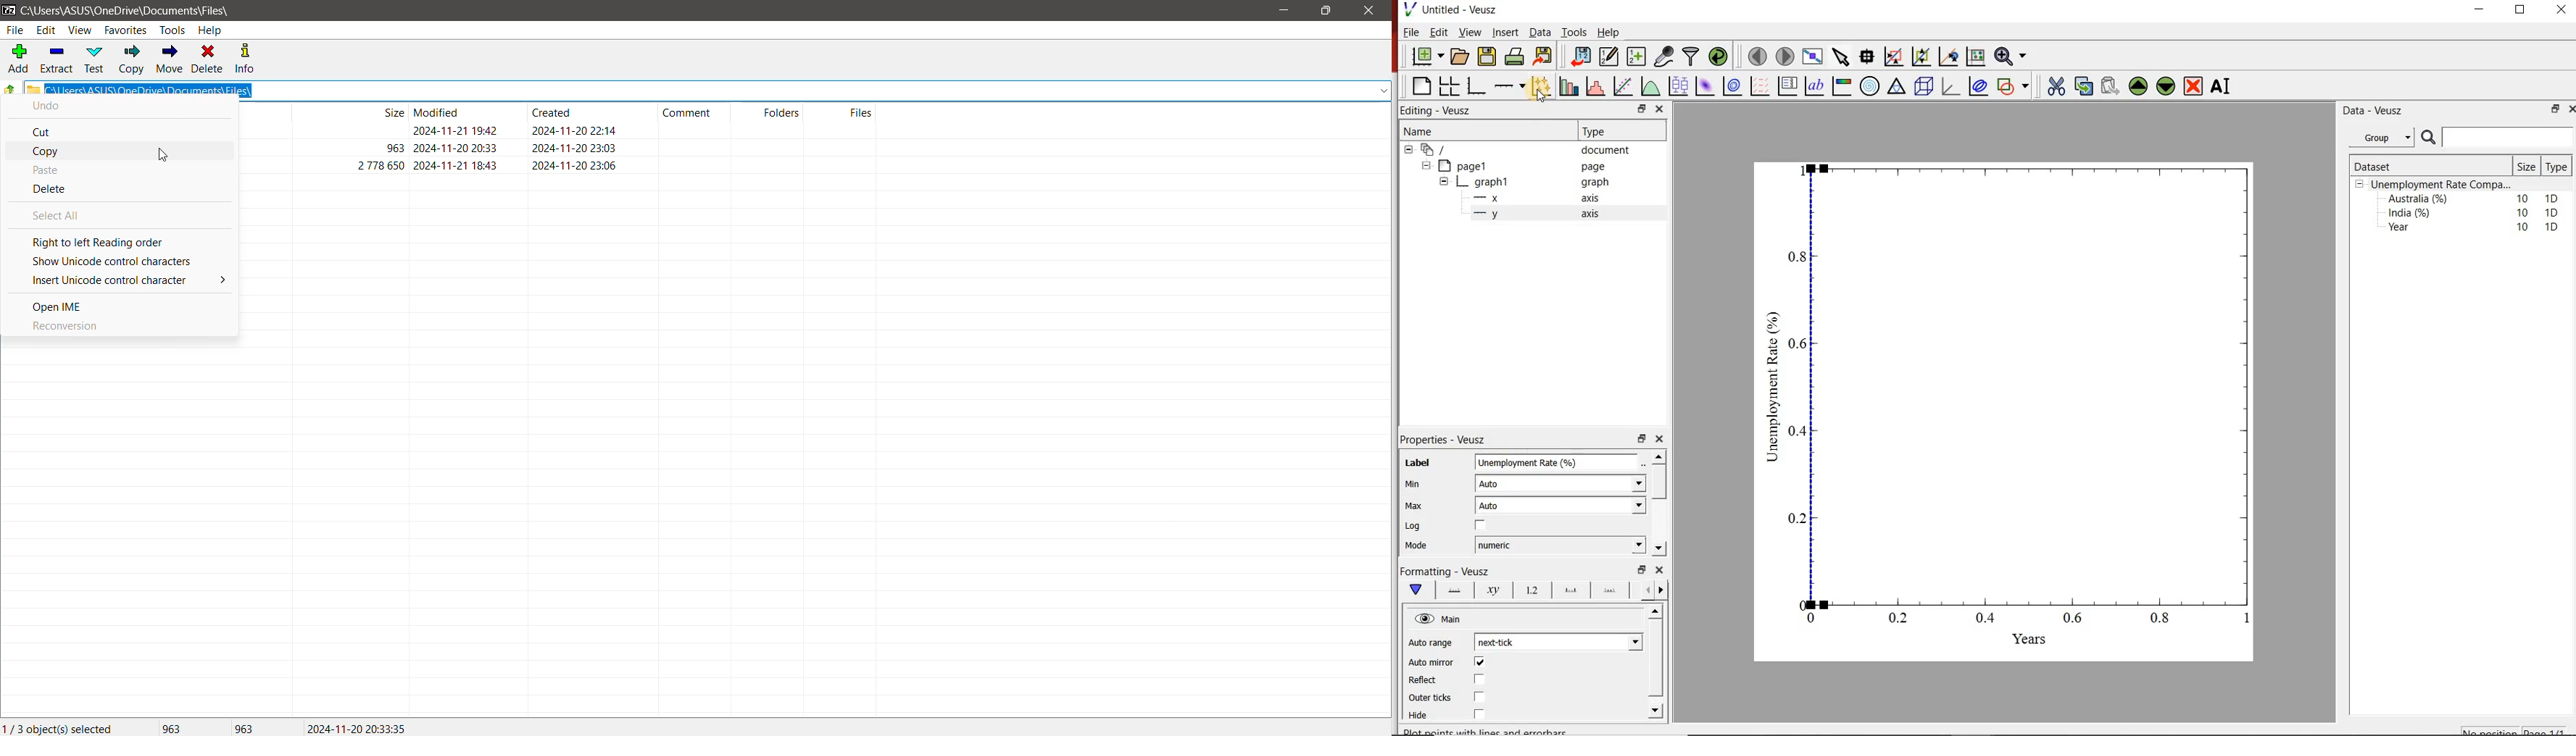  What do you see at coordinates (2013, 86) in the screenshot?
I see `add a shapes` at bounding box center [2013, 86].